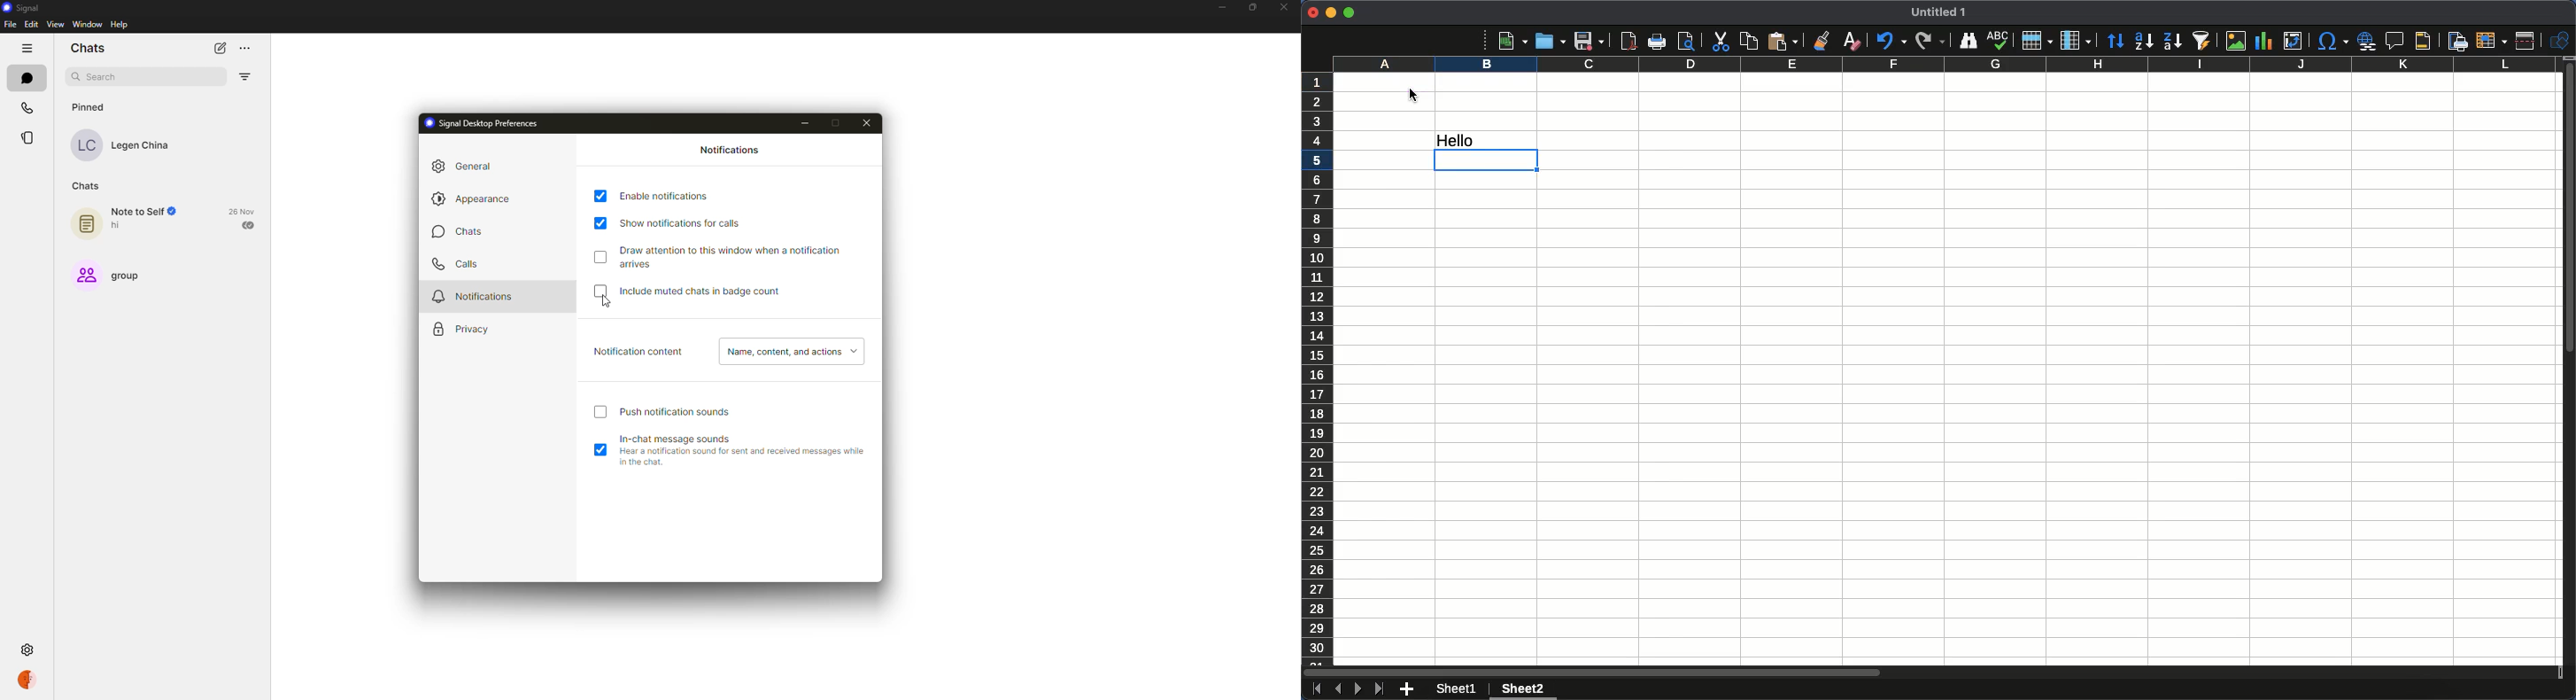 The image size is (2576, 700). What do you see at coordinates (2562, 41) in the screenshot?
I see `Shapes` at bounding box center [2562, 41].